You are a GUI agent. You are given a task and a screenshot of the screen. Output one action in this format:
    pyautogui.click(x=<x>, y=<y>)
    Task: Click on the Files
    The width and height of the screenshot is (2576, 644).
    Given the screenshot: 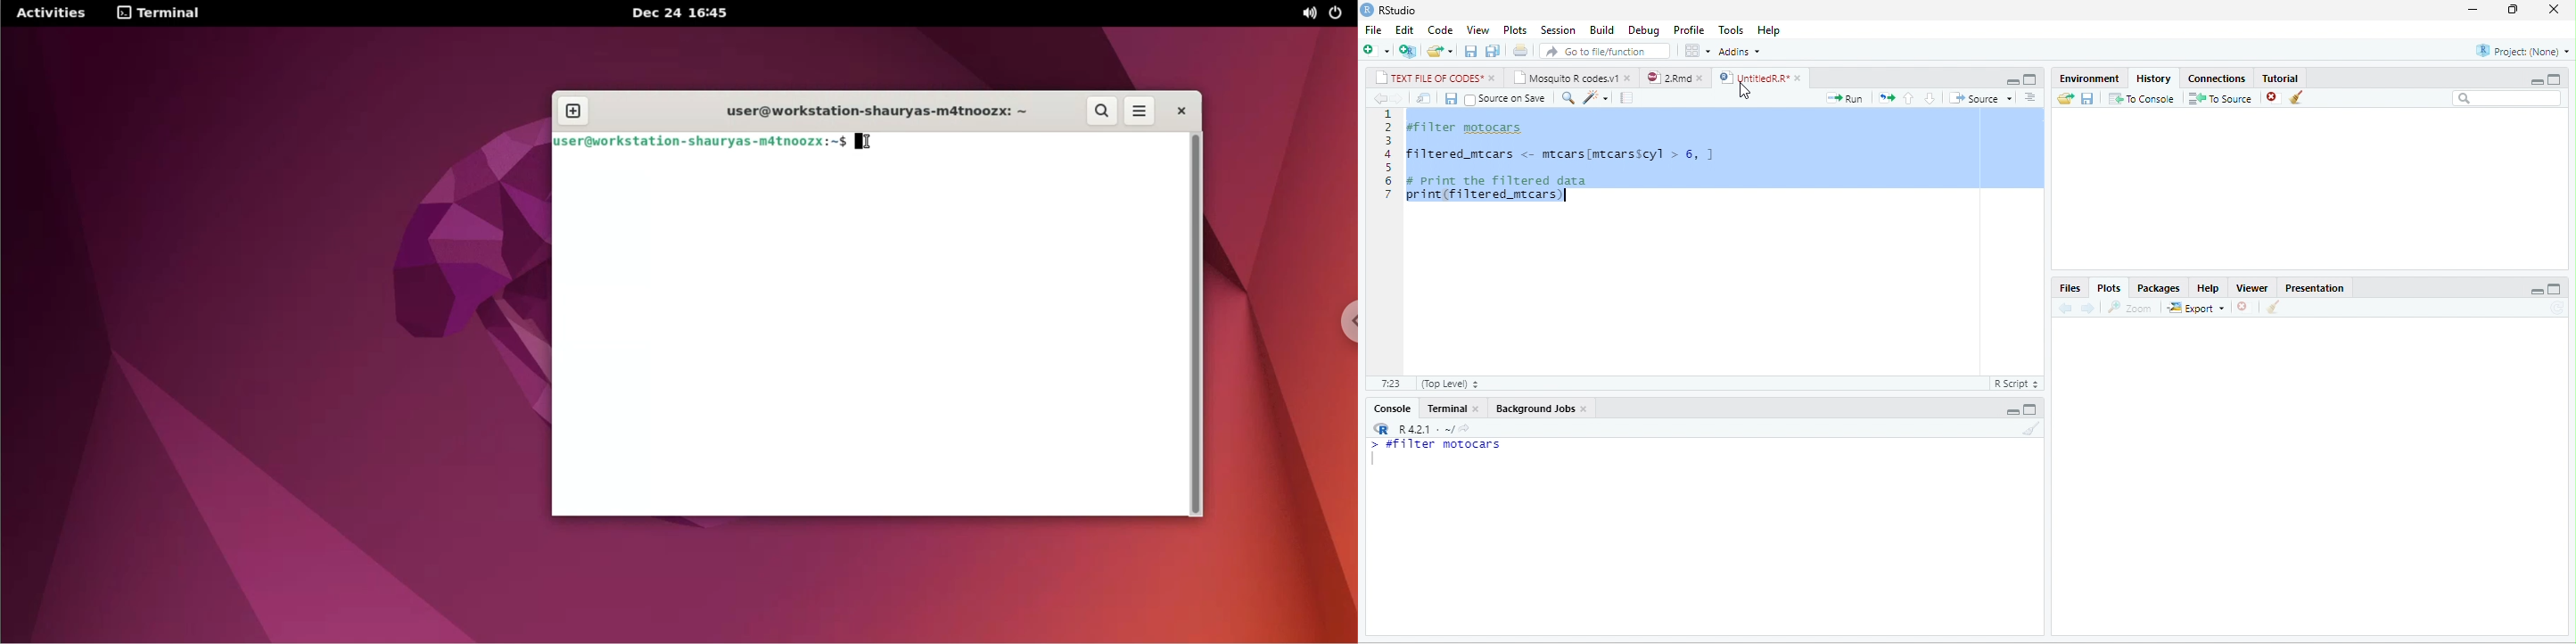 What is the action you would take?
    pyautogui.click(x=2070, y=288)
    